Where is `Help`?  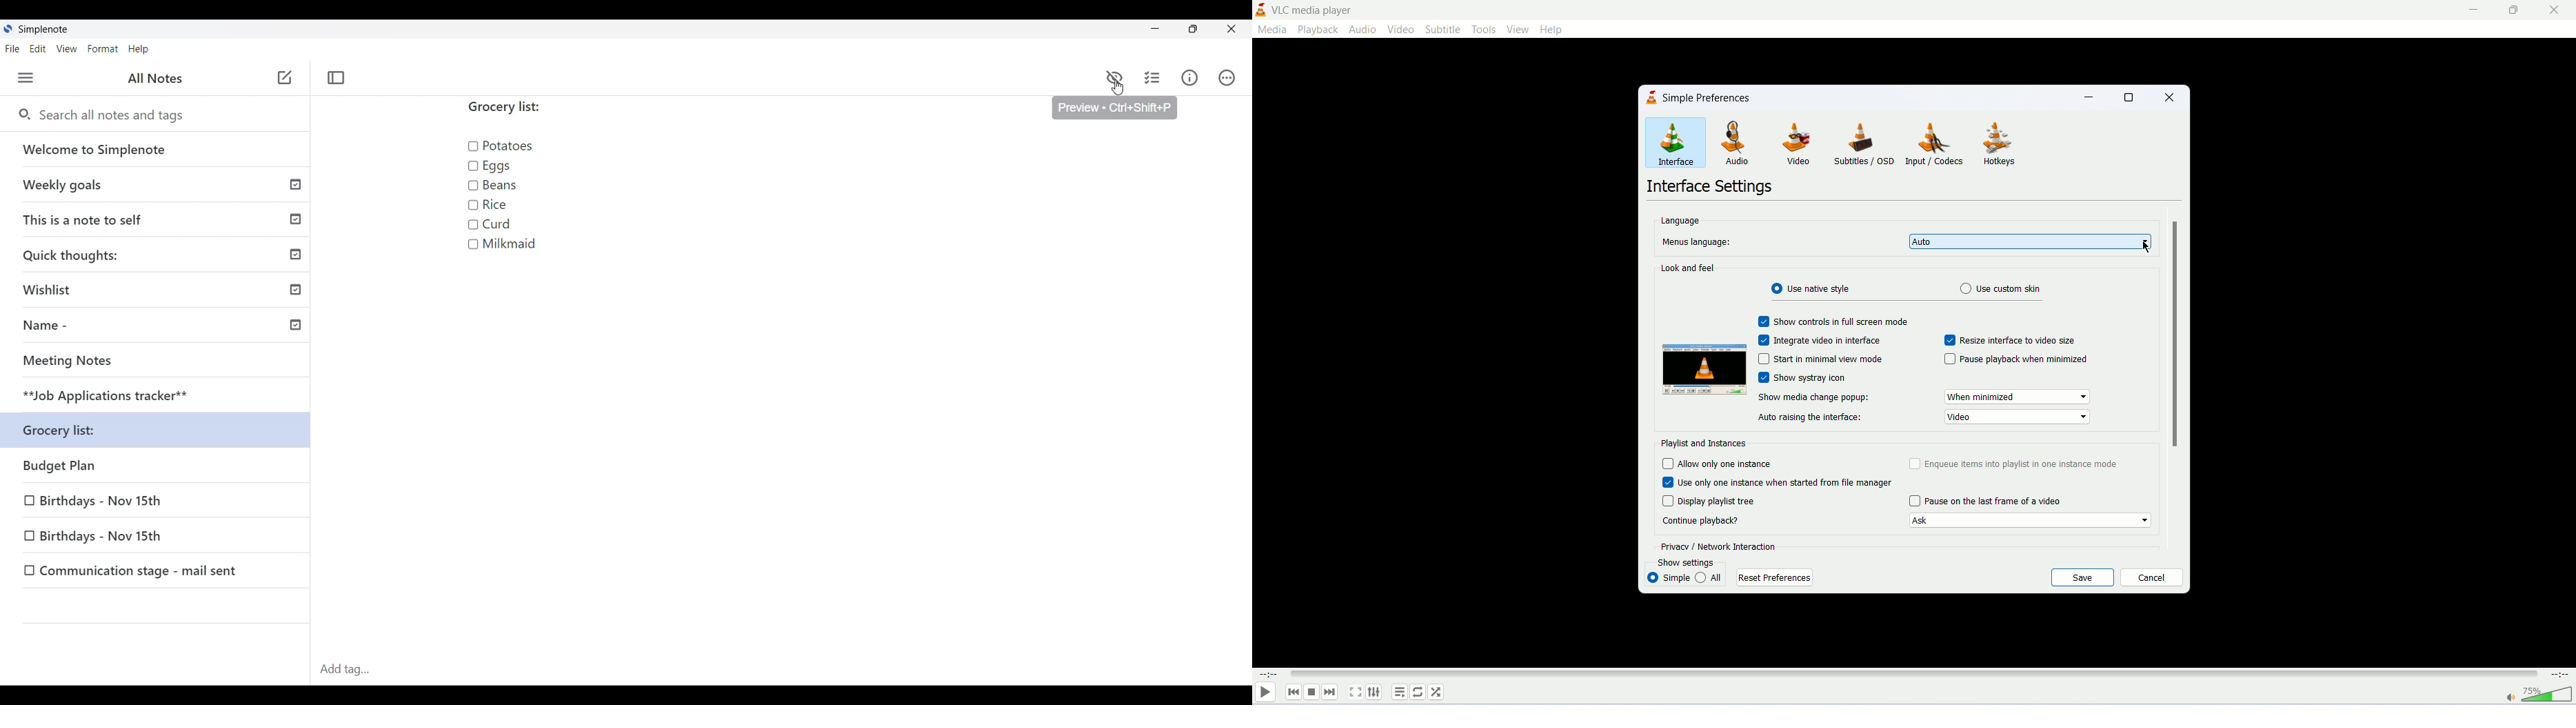
Help is located at coordinates (140, 50).